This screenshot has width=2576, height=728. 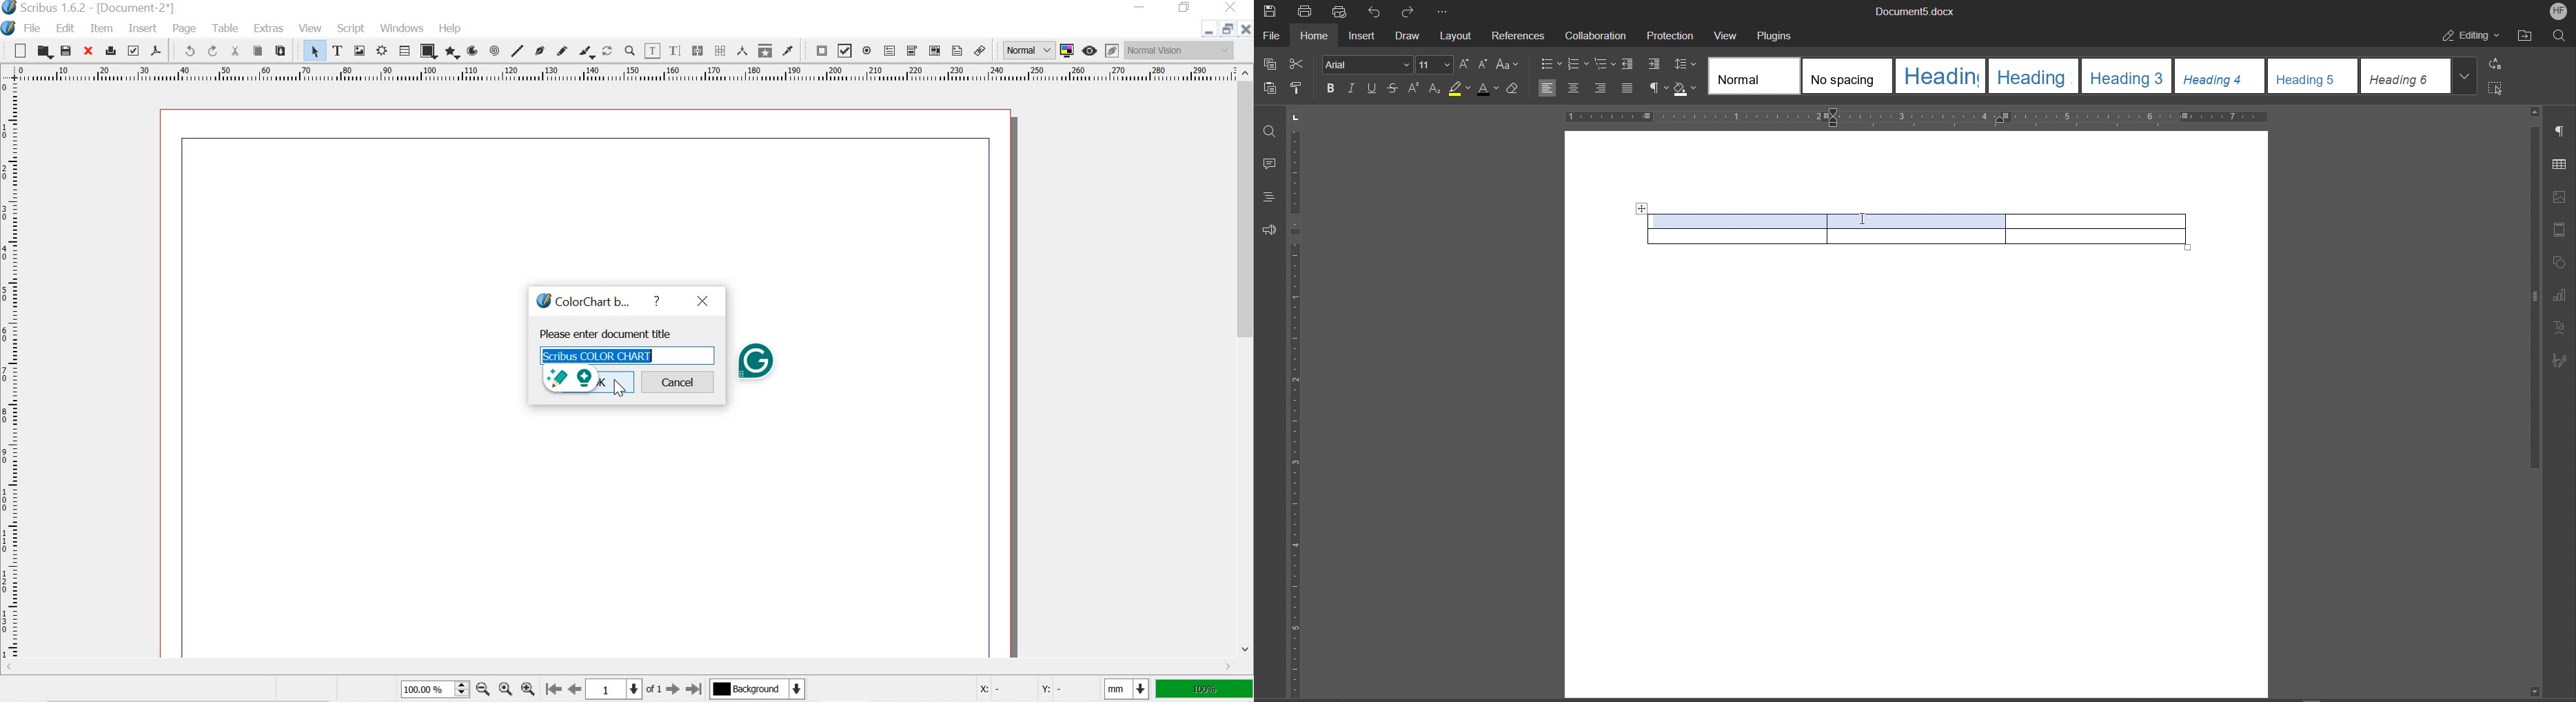 I want to click on scroll bar, so click(x=2532, y=299).